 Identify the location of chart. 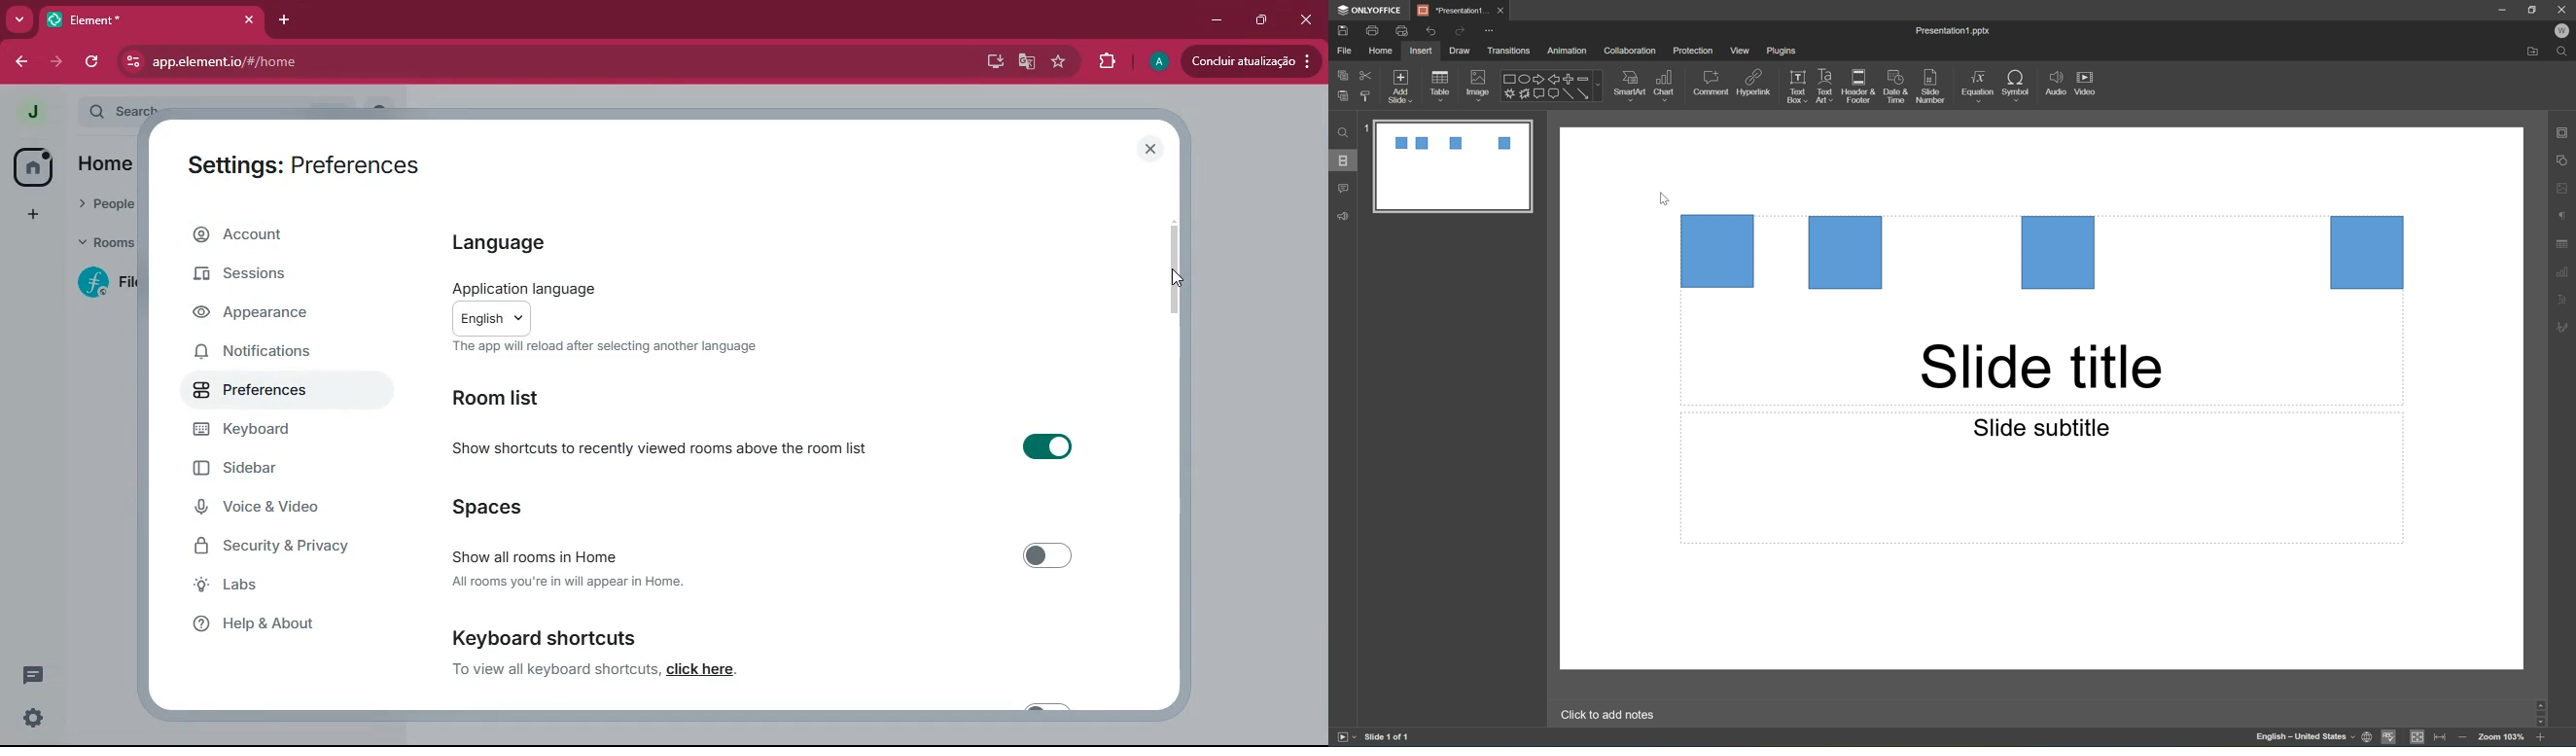
(1667, 83).